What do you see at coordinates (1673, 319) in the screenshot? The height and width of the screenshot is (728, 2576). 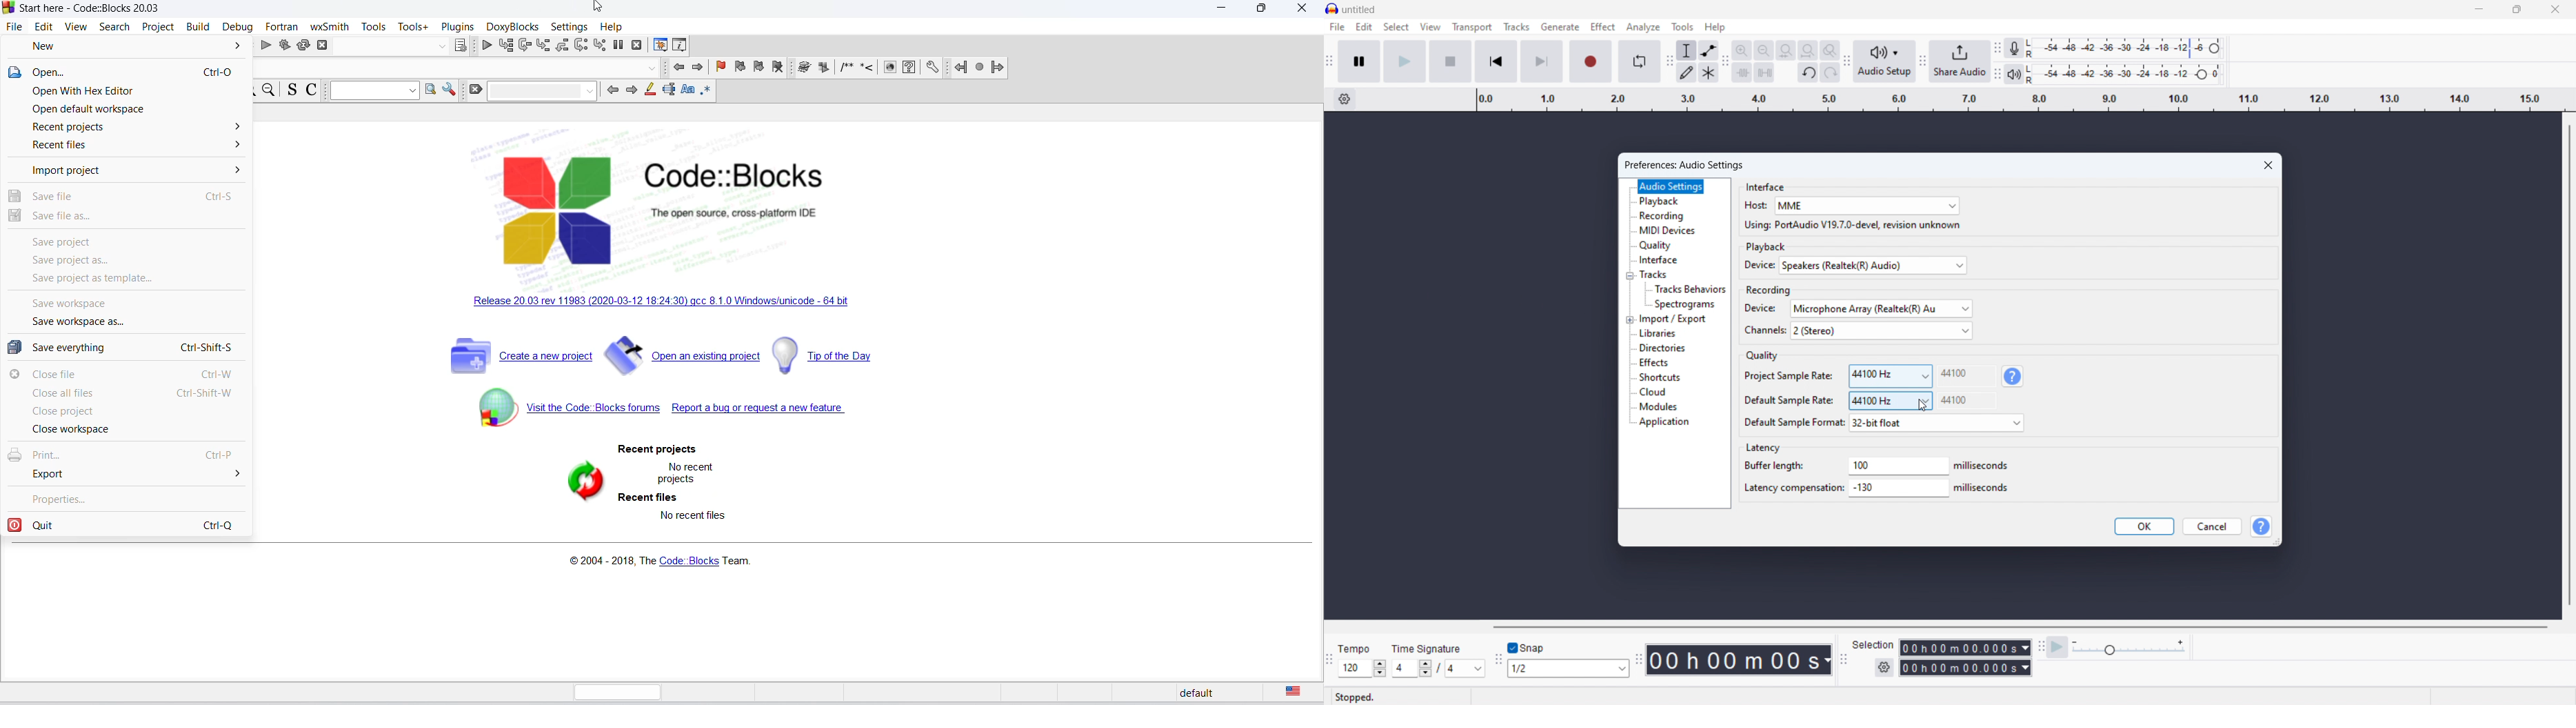 I see `imprt/export` at bounding box center [1673, 319].